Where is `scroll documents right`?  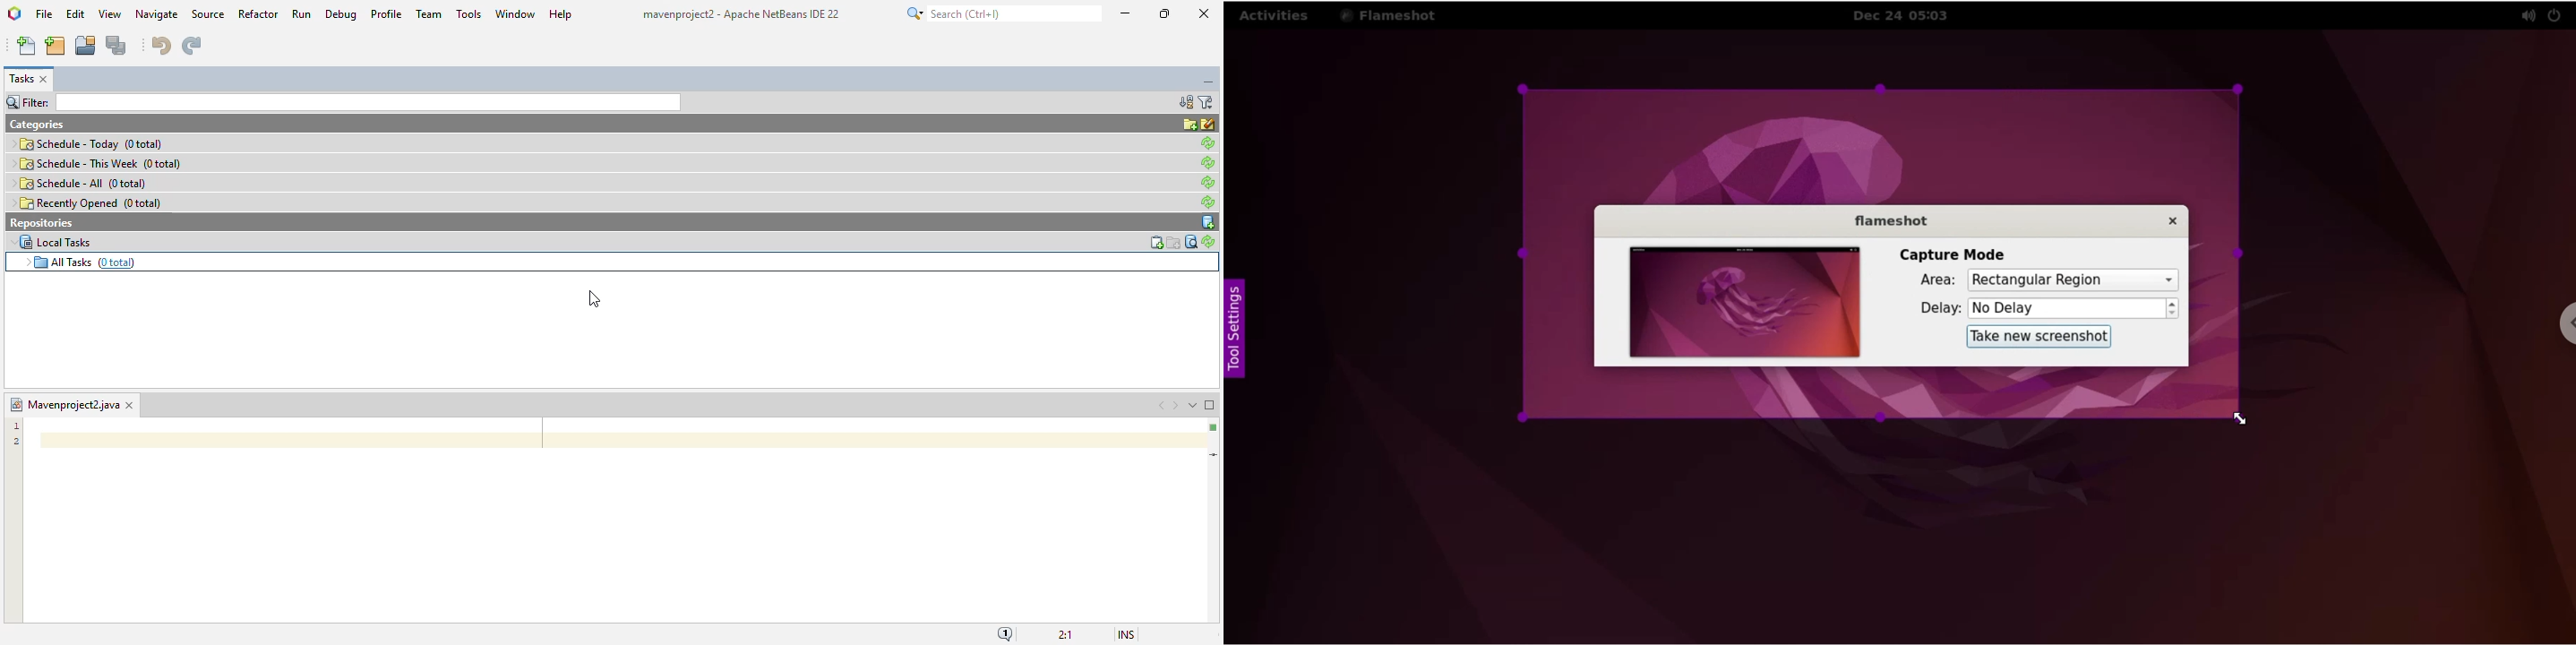
scroll documents right is located at coordinates (1178, 406).